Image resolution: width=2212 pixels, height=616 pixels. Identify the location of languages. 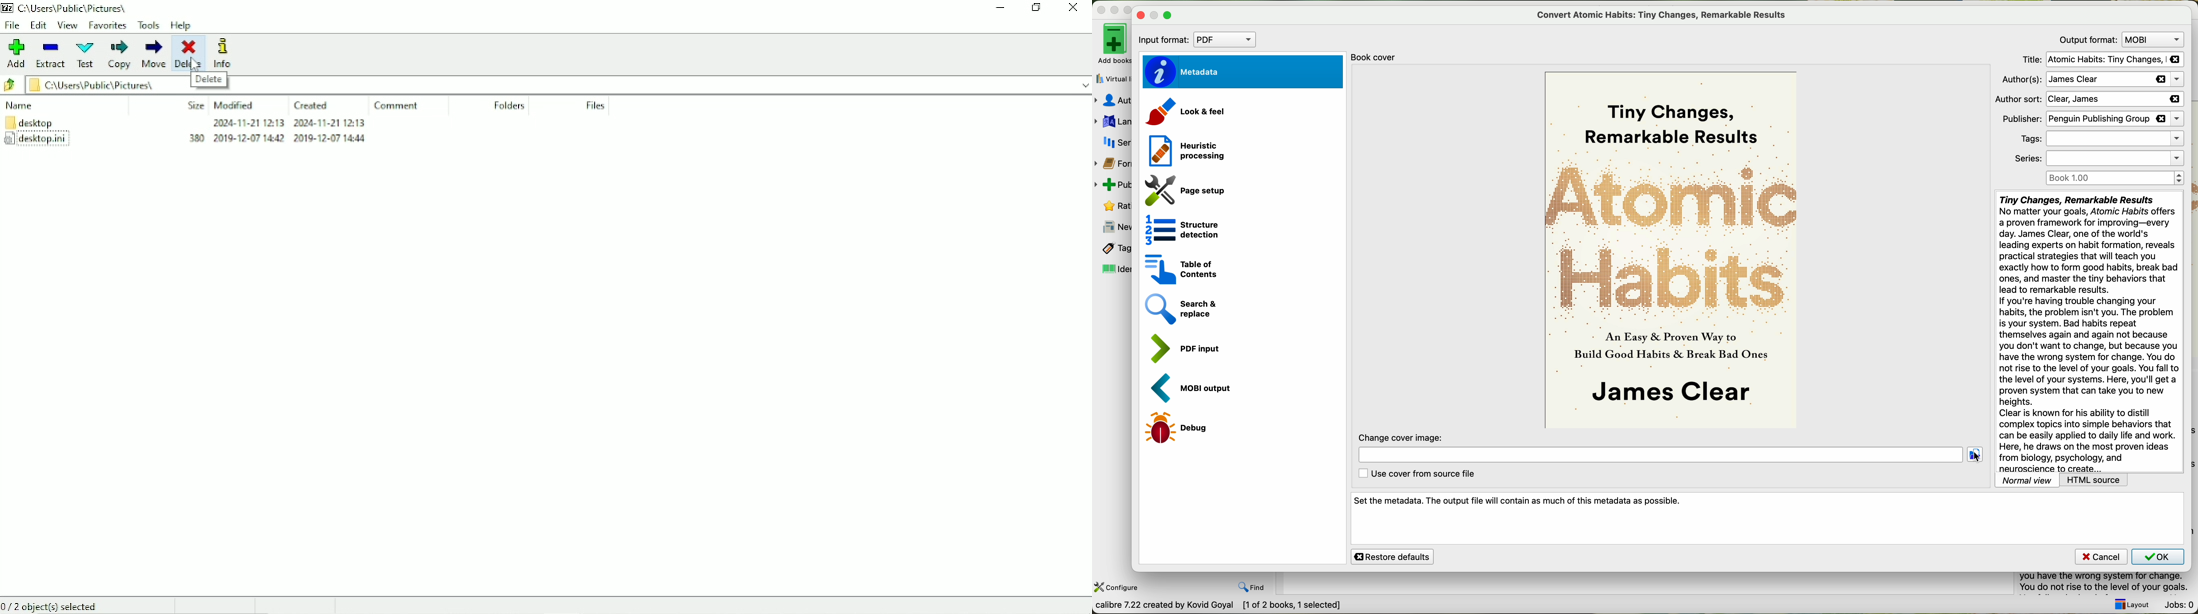
(1111, 123).